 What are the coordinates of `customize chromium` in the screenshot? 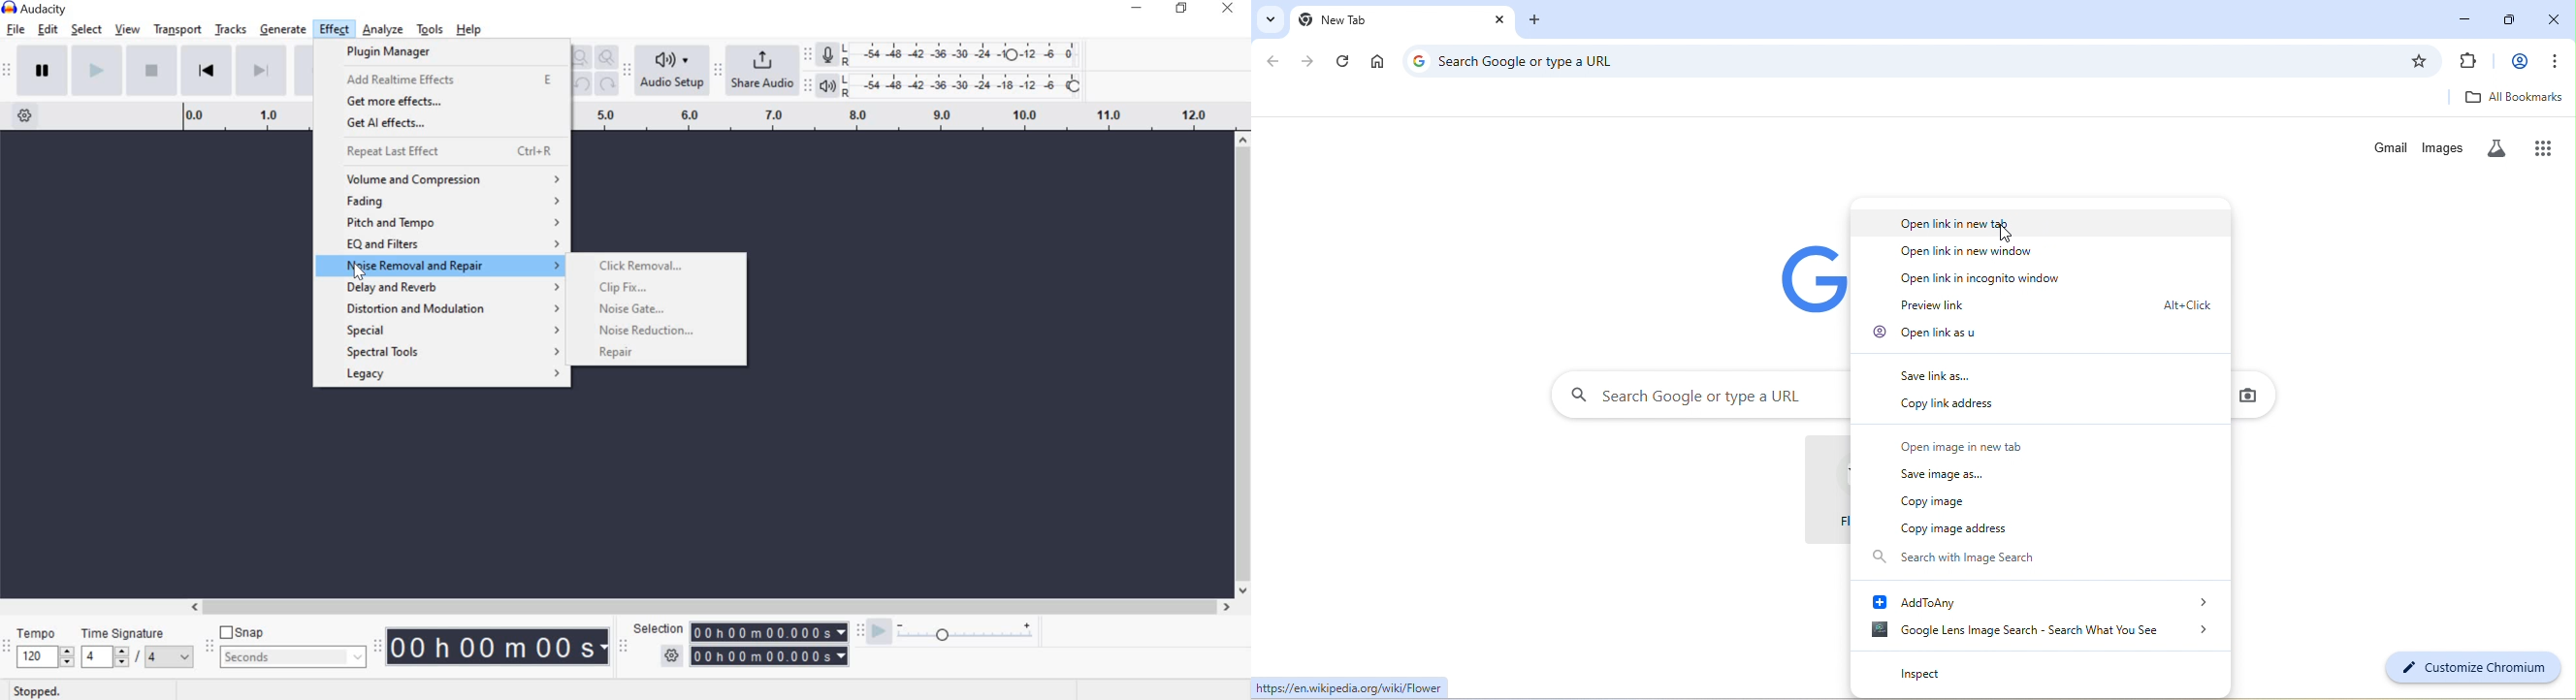 It's located at (2470, 668).